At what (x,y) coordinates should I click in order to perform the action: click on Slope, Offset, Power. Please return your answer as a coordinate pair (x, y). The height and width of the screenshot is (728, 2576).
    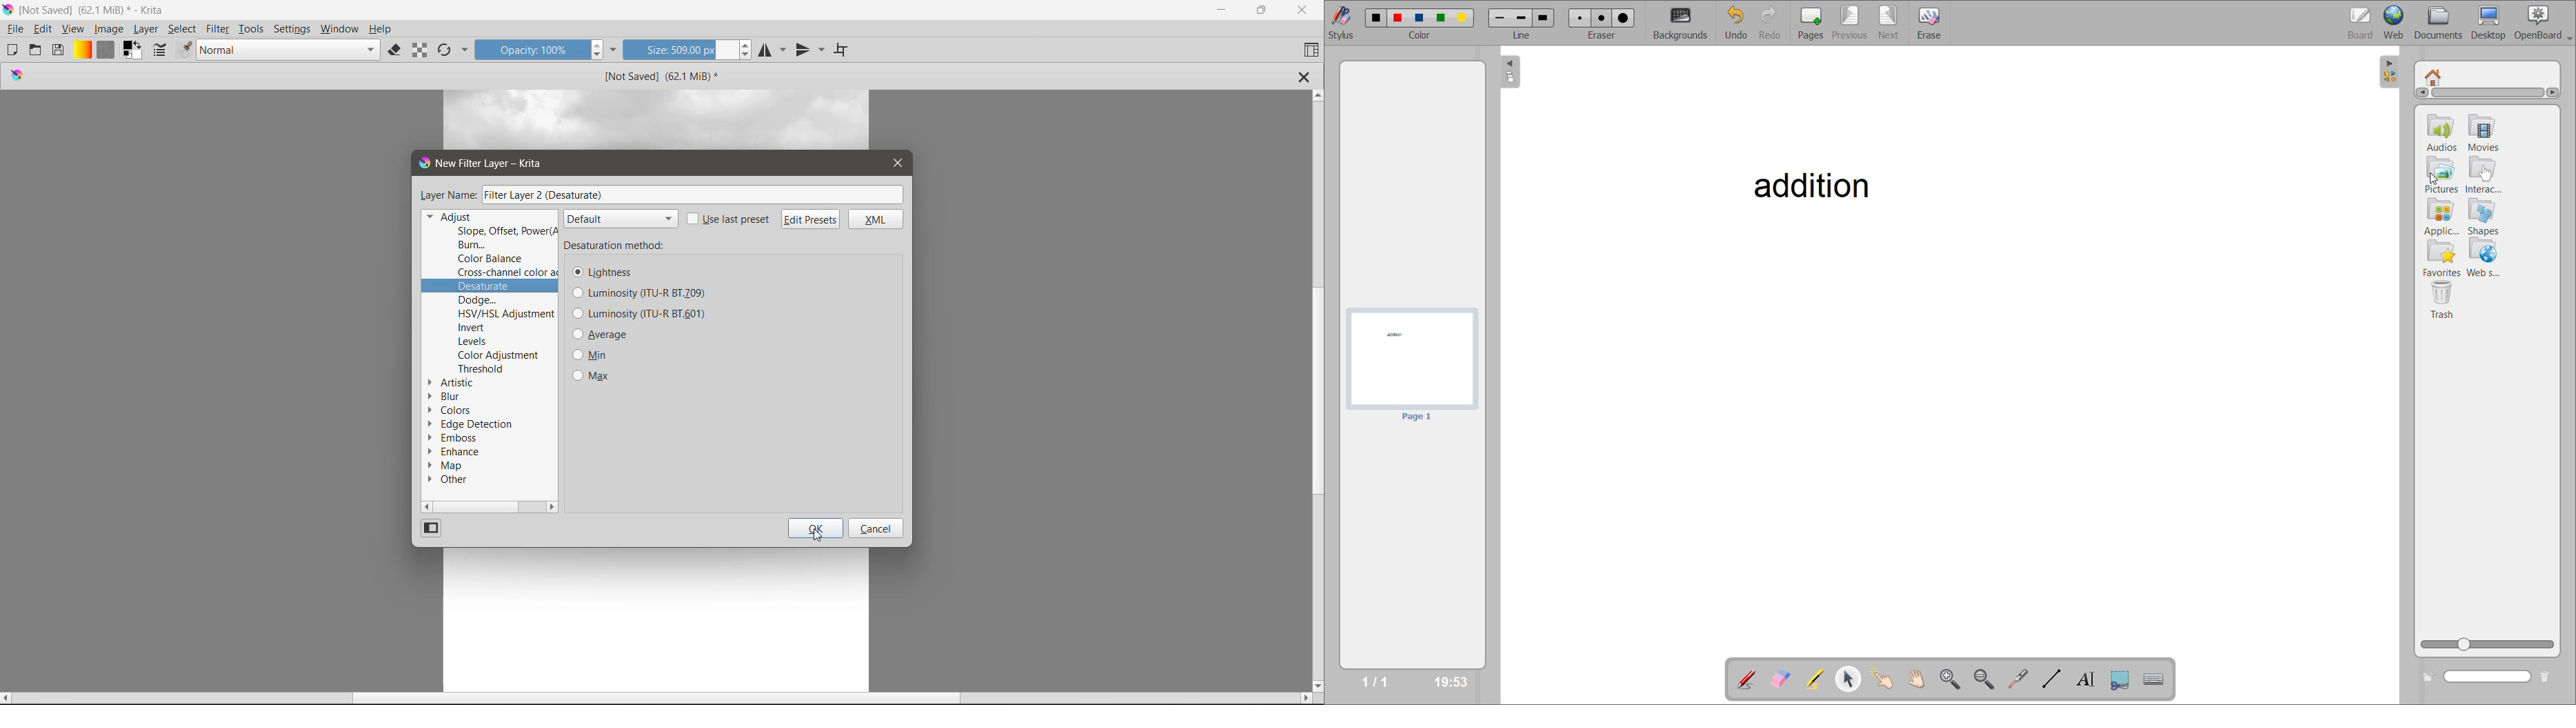
    Looking at the image, I should click on (506, 231).